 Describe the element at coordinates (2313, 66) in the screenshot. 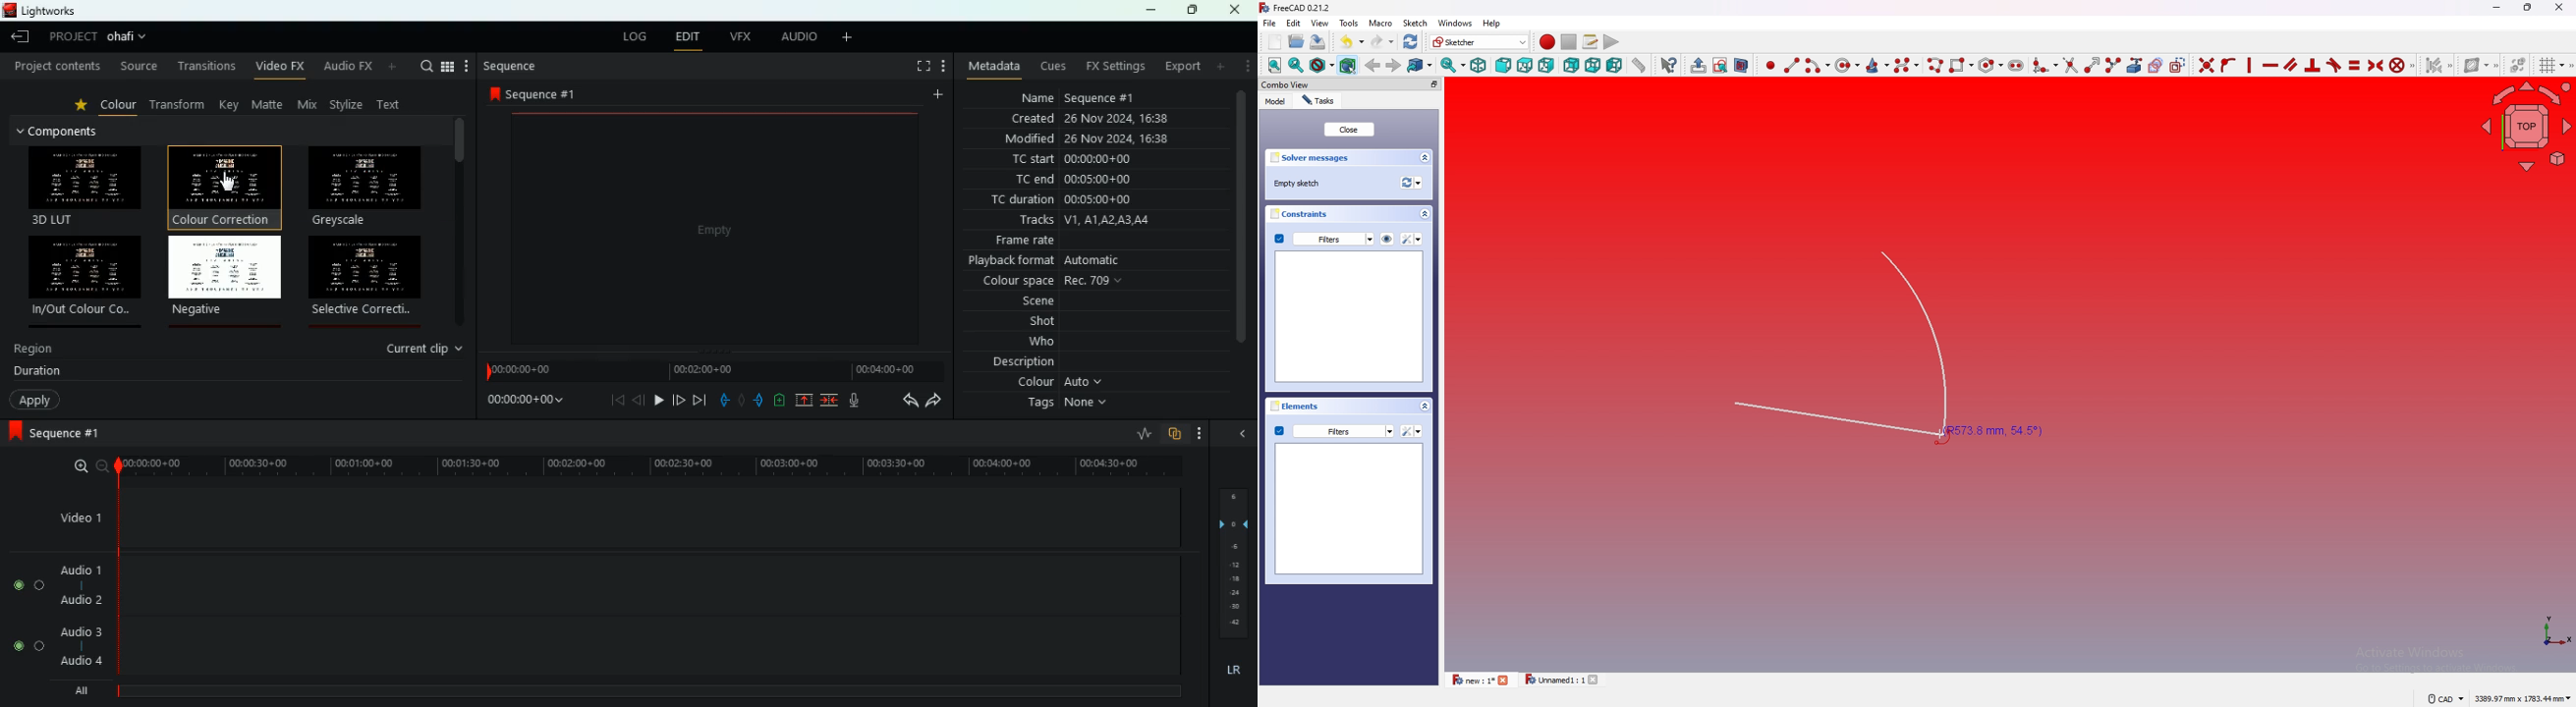

I see `constrain perpendicular` at that location.